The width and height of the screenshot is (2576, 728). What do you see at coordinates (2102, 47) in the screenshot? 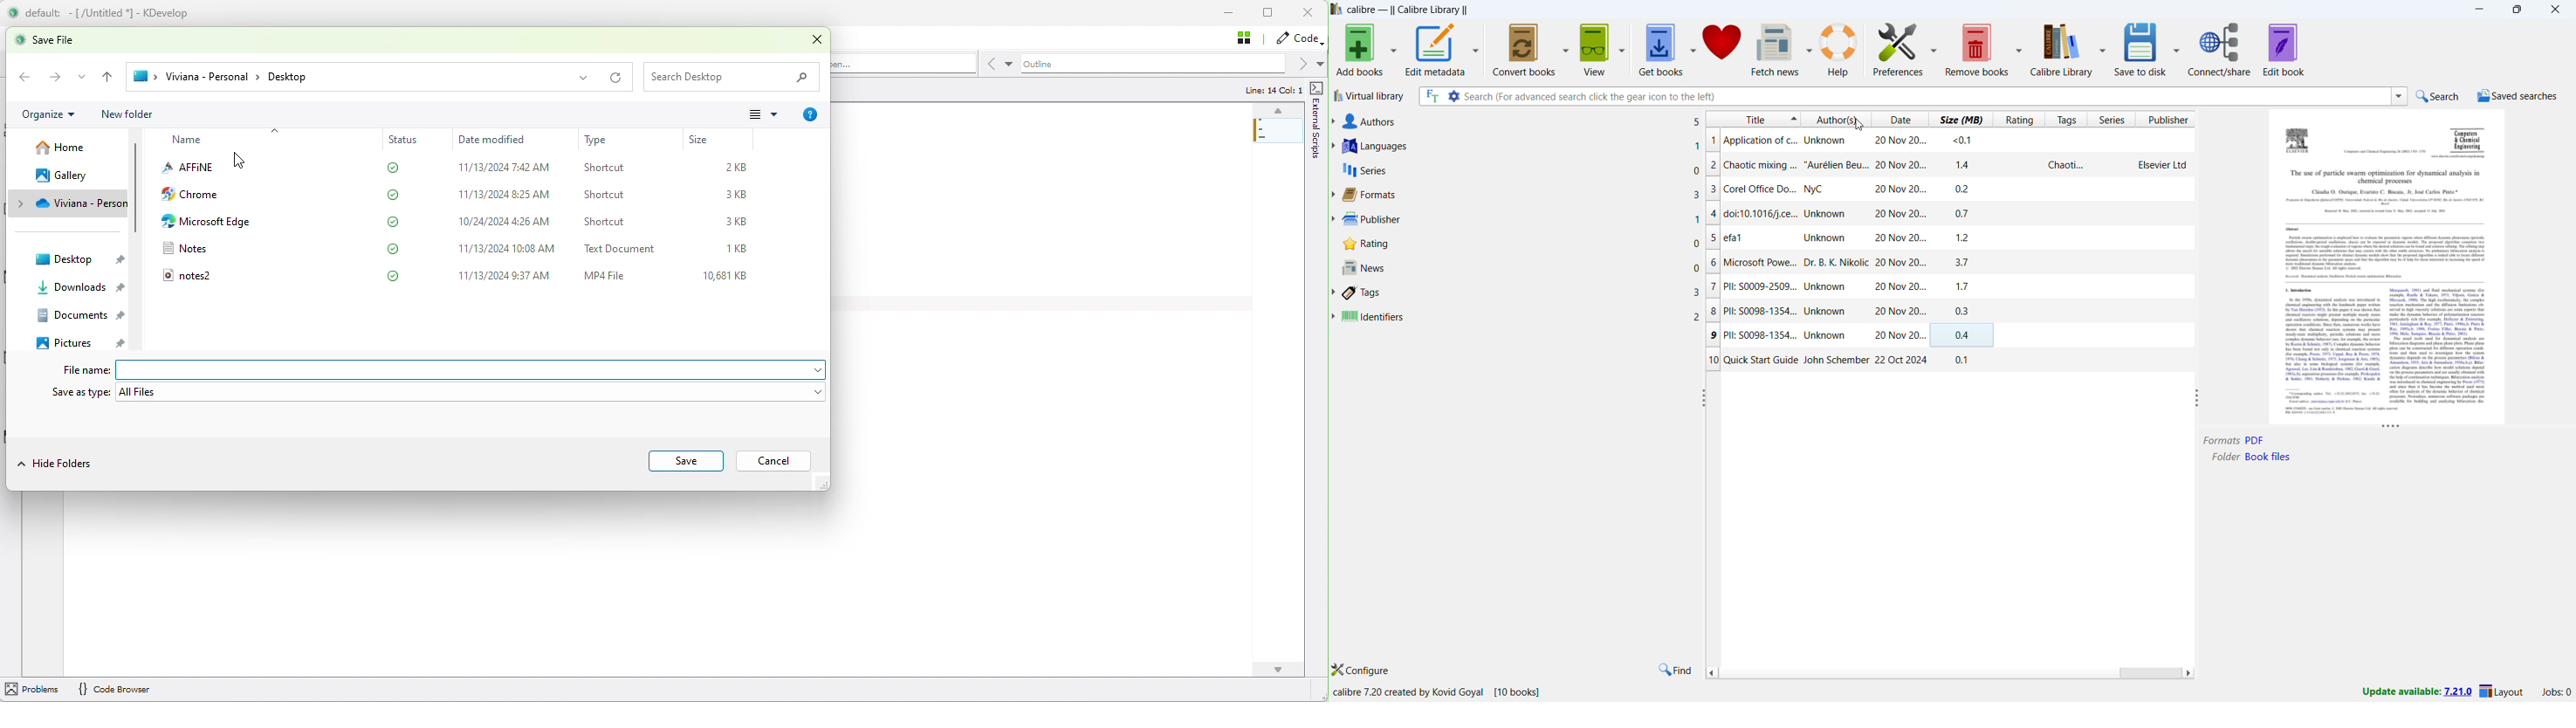
I see `calibre library options` at bounding box center [2102, 47].